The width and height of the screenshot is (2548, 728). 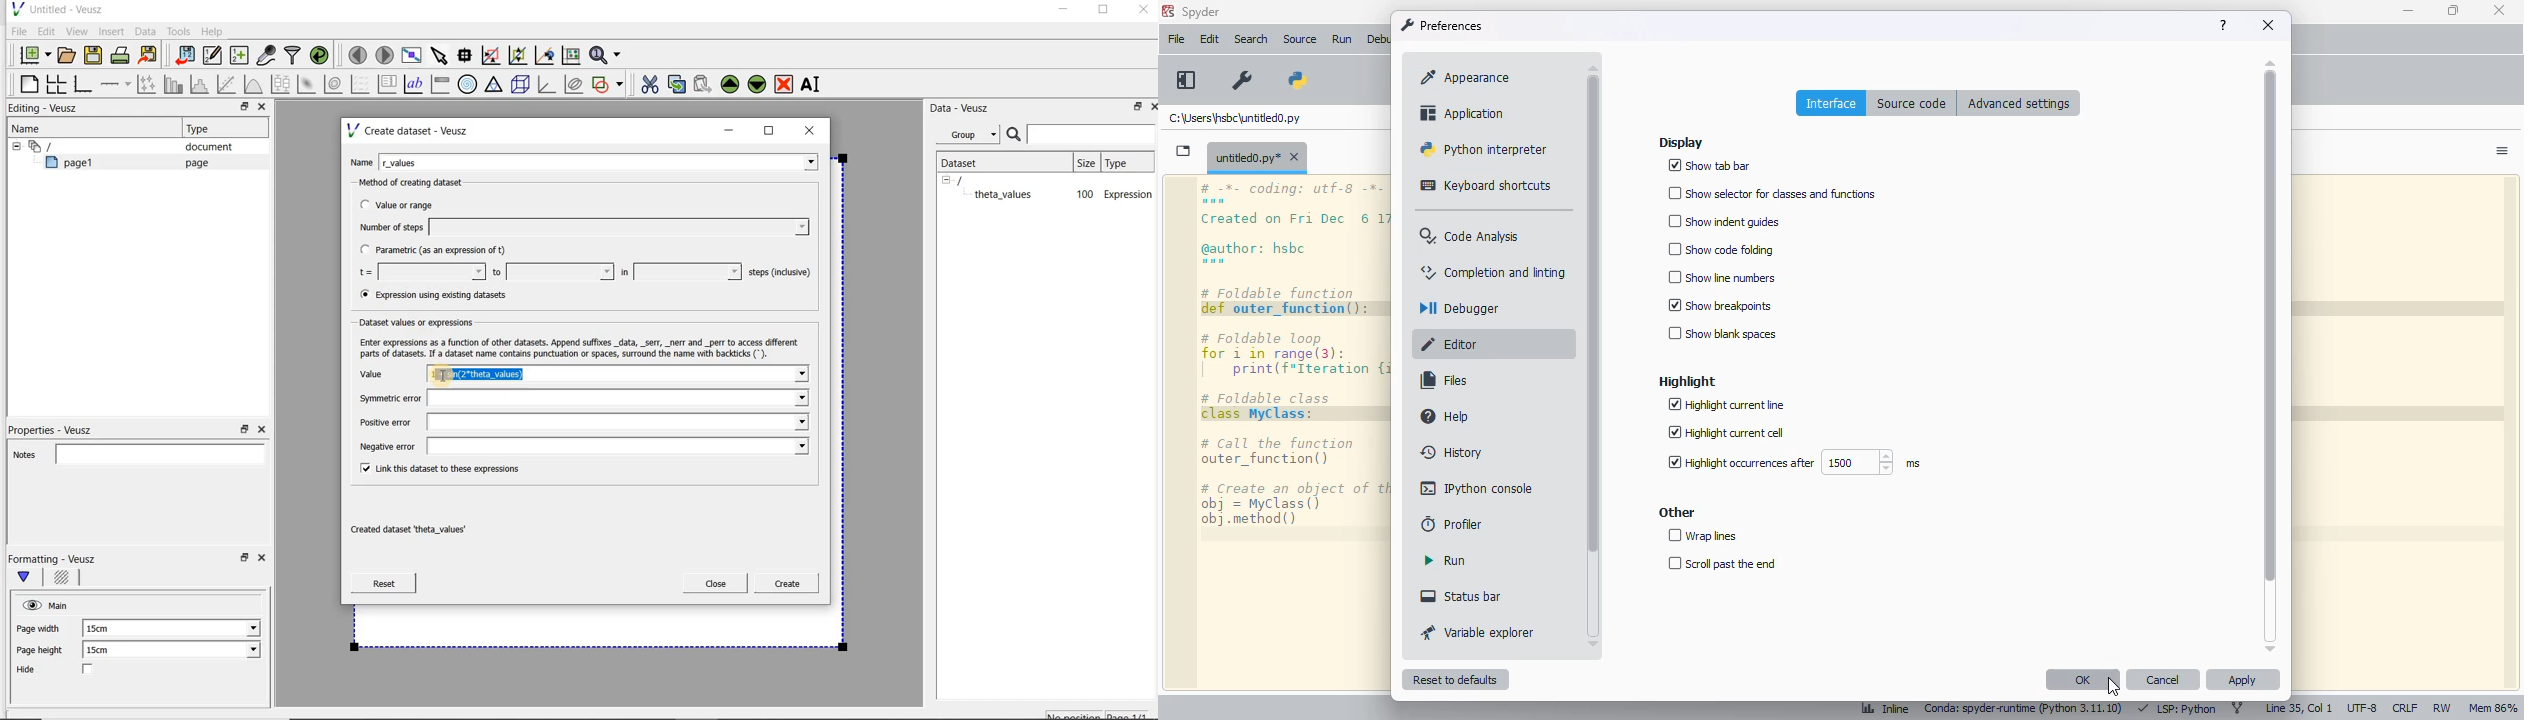 I want to click on python interpreter, so click(x=1482, y=148).